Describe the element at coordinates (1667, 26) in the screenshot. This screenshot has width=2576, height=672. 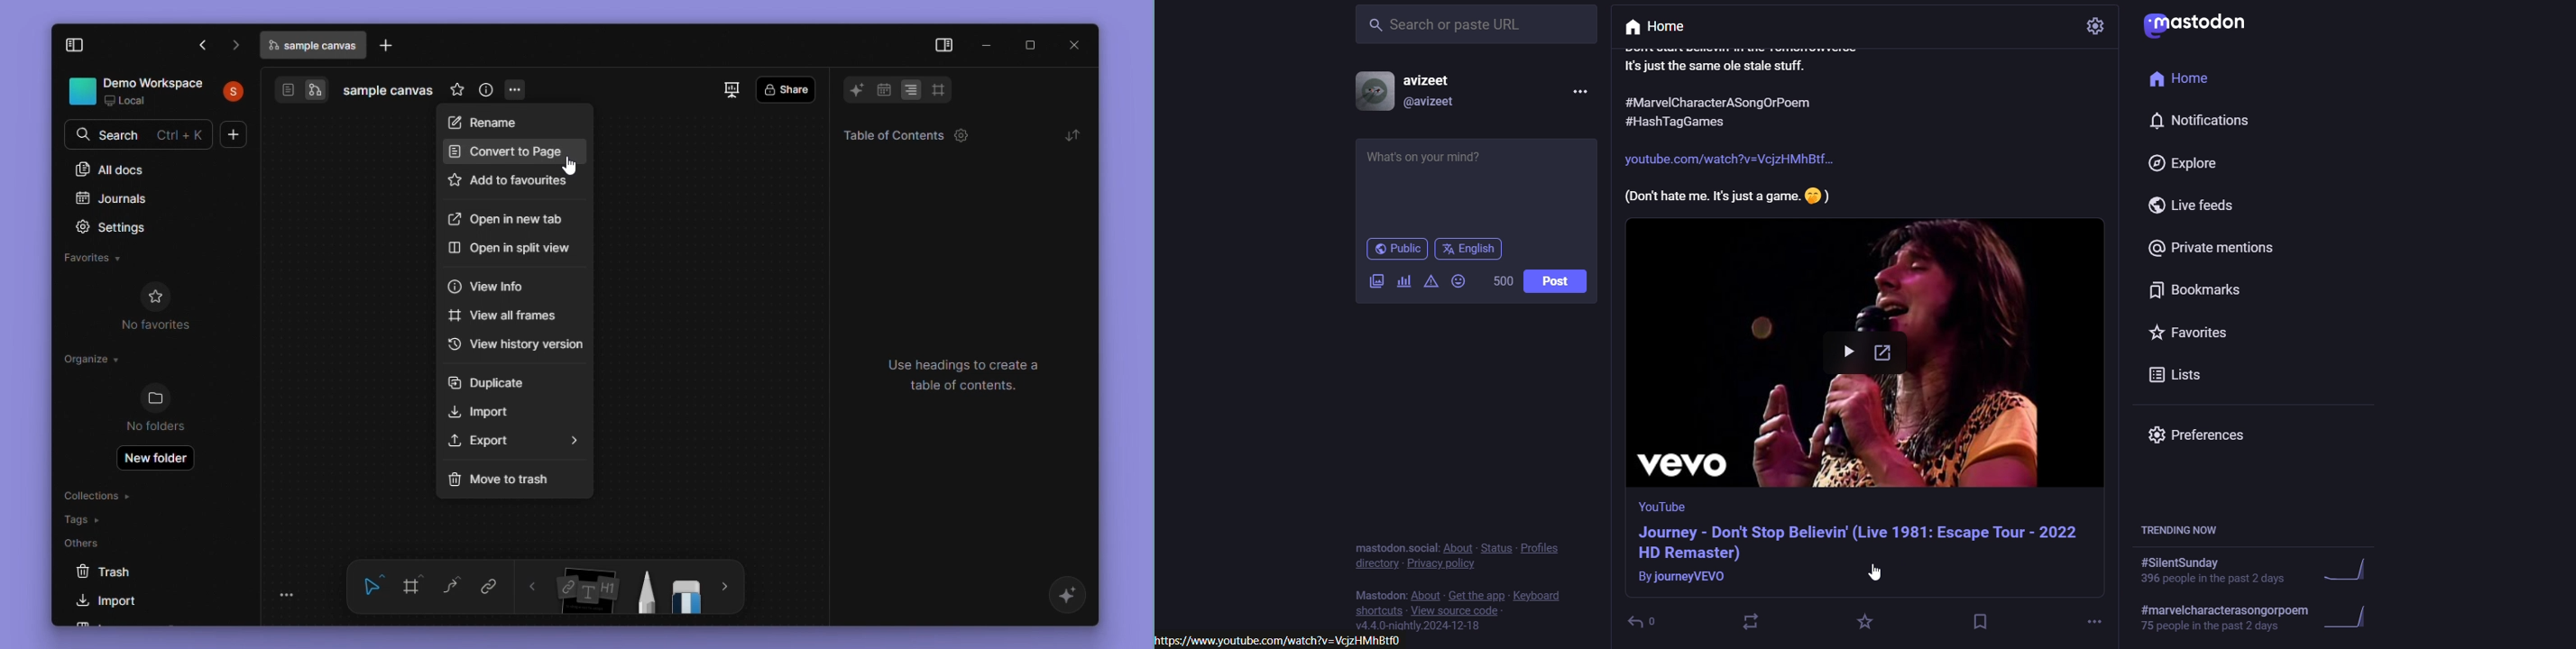
I see `home` at that location.